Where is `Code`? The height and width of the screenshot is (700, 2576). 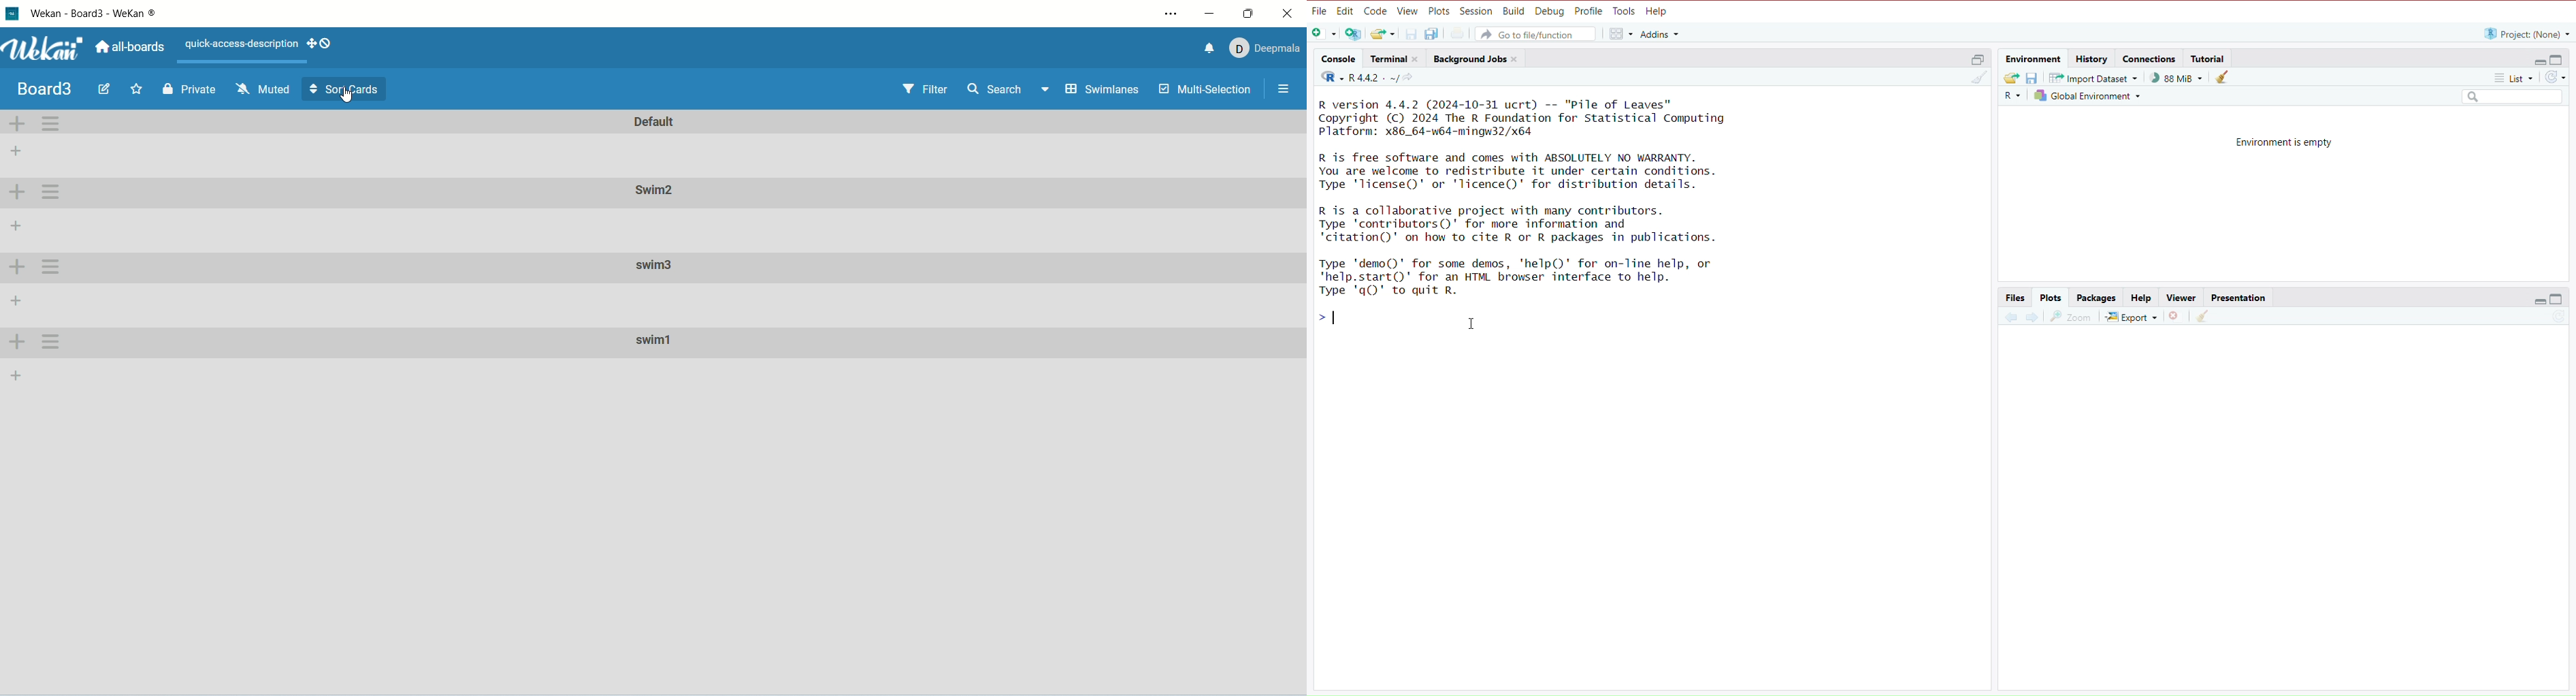 Code is located at coordinates (1377, 11).